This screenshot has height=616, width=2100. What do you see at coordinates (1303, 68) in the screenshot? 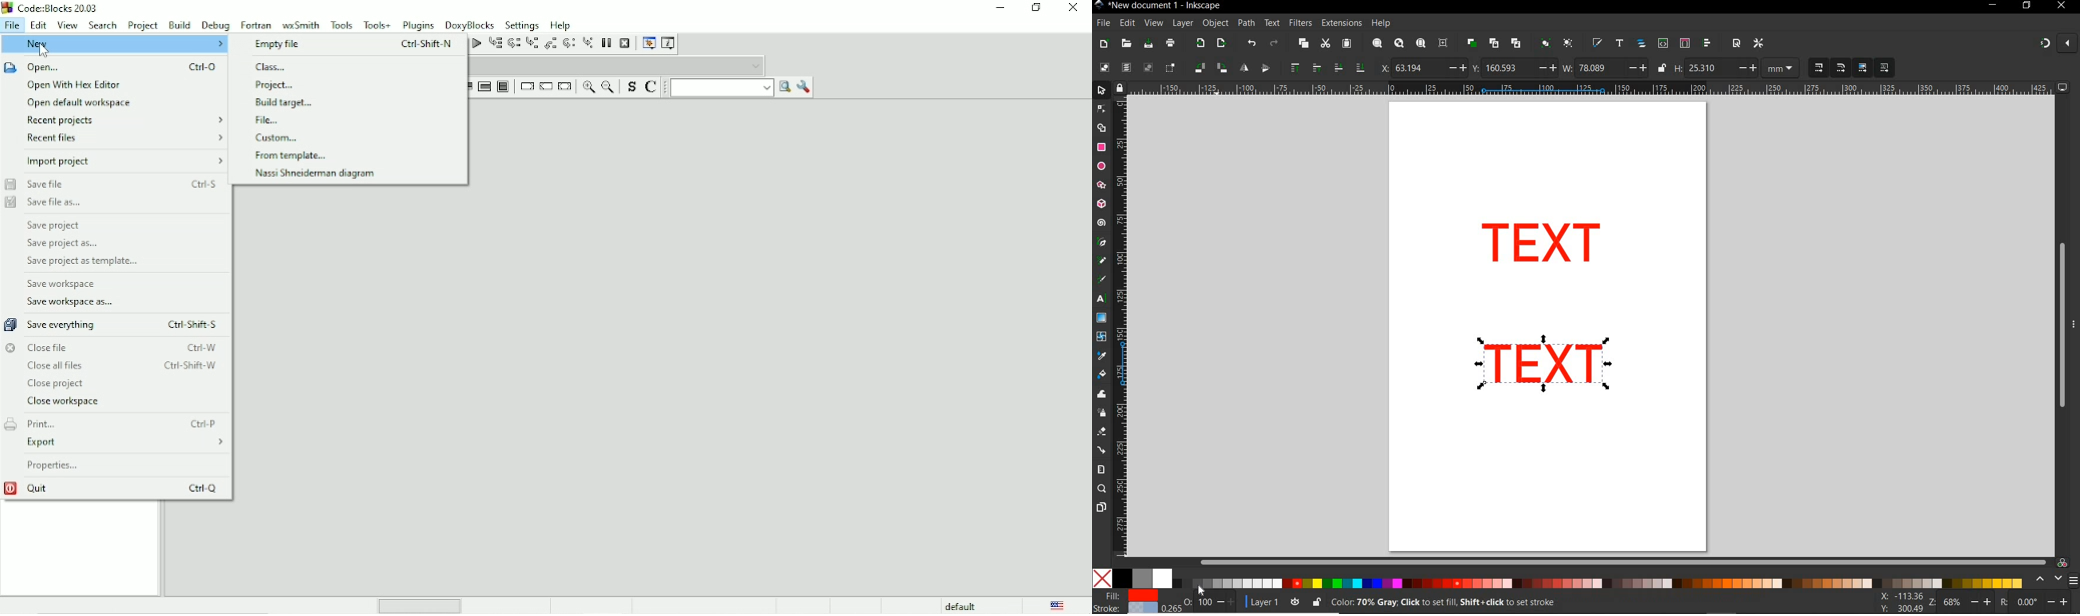
I see `raise selection` at bounding box center [1303, 68].